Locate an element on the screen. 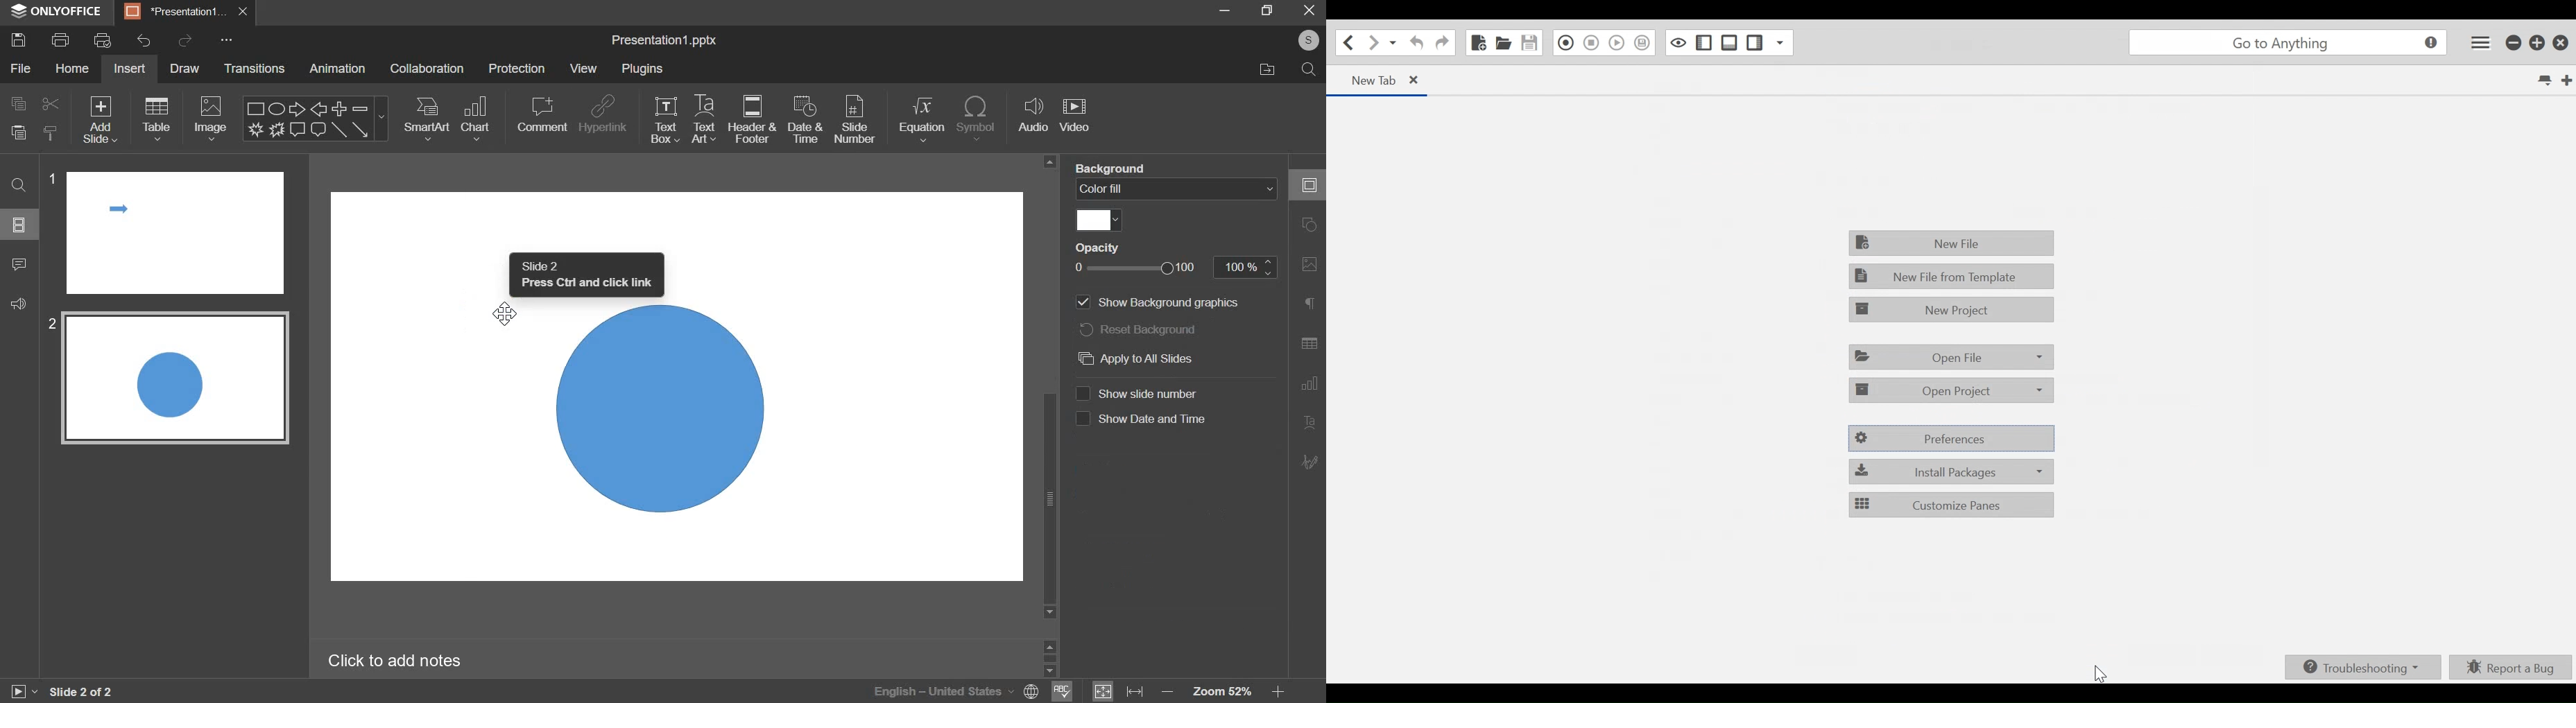 The image size is (2576, 728). table is located at coordinates (156, 119).